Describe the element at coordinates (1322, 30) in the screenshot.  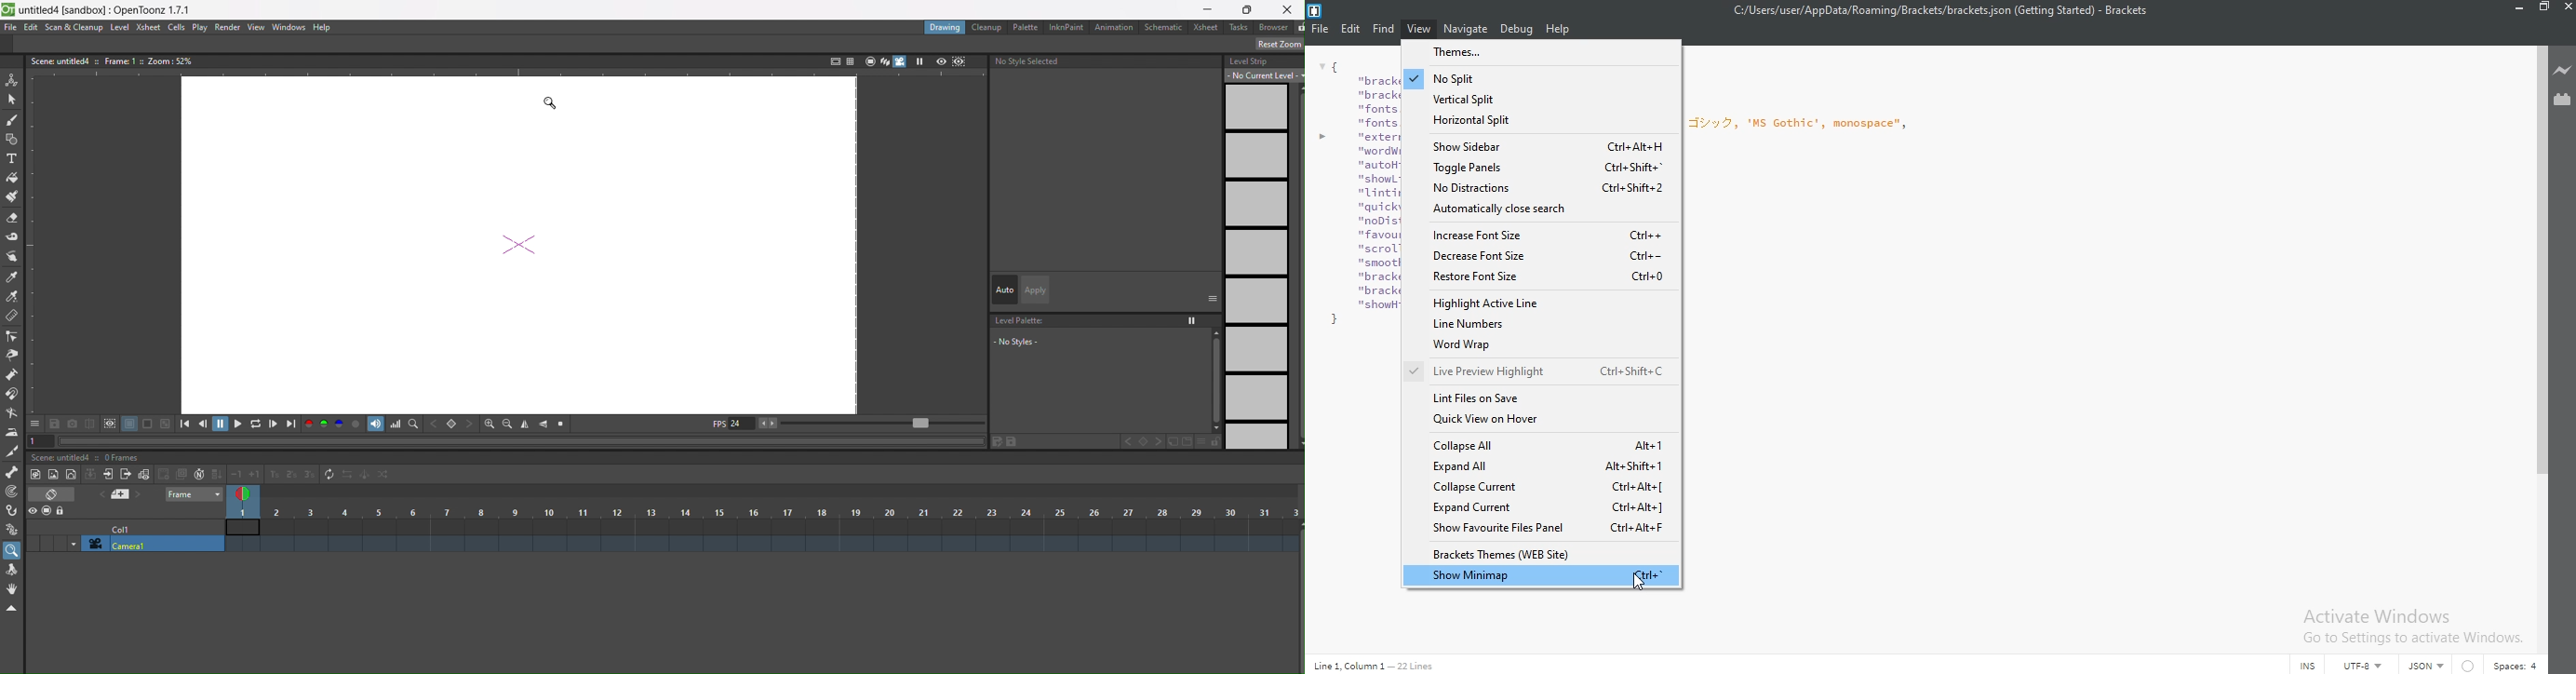
I see `File` at that location.